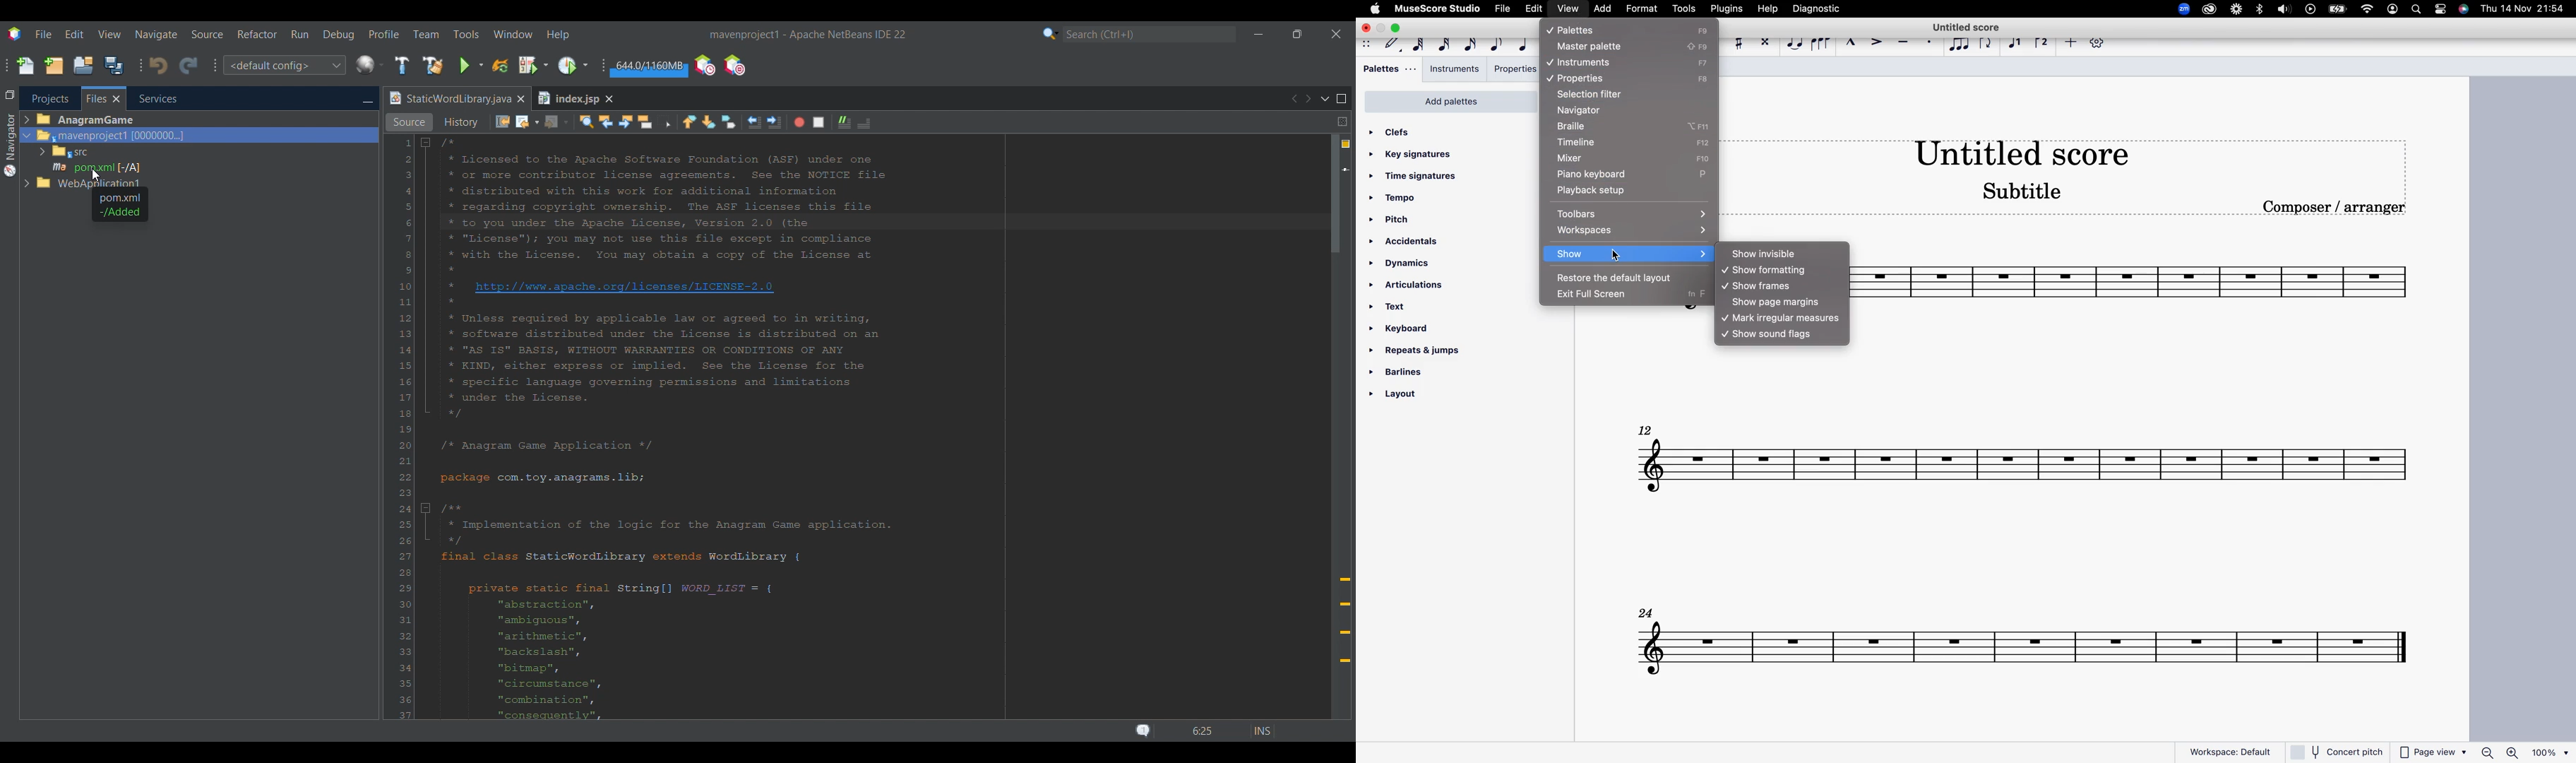  What do you see at coordinates (1616, 142) in the screenshot?
I see `timeline` at bounding box center [1616, 142].